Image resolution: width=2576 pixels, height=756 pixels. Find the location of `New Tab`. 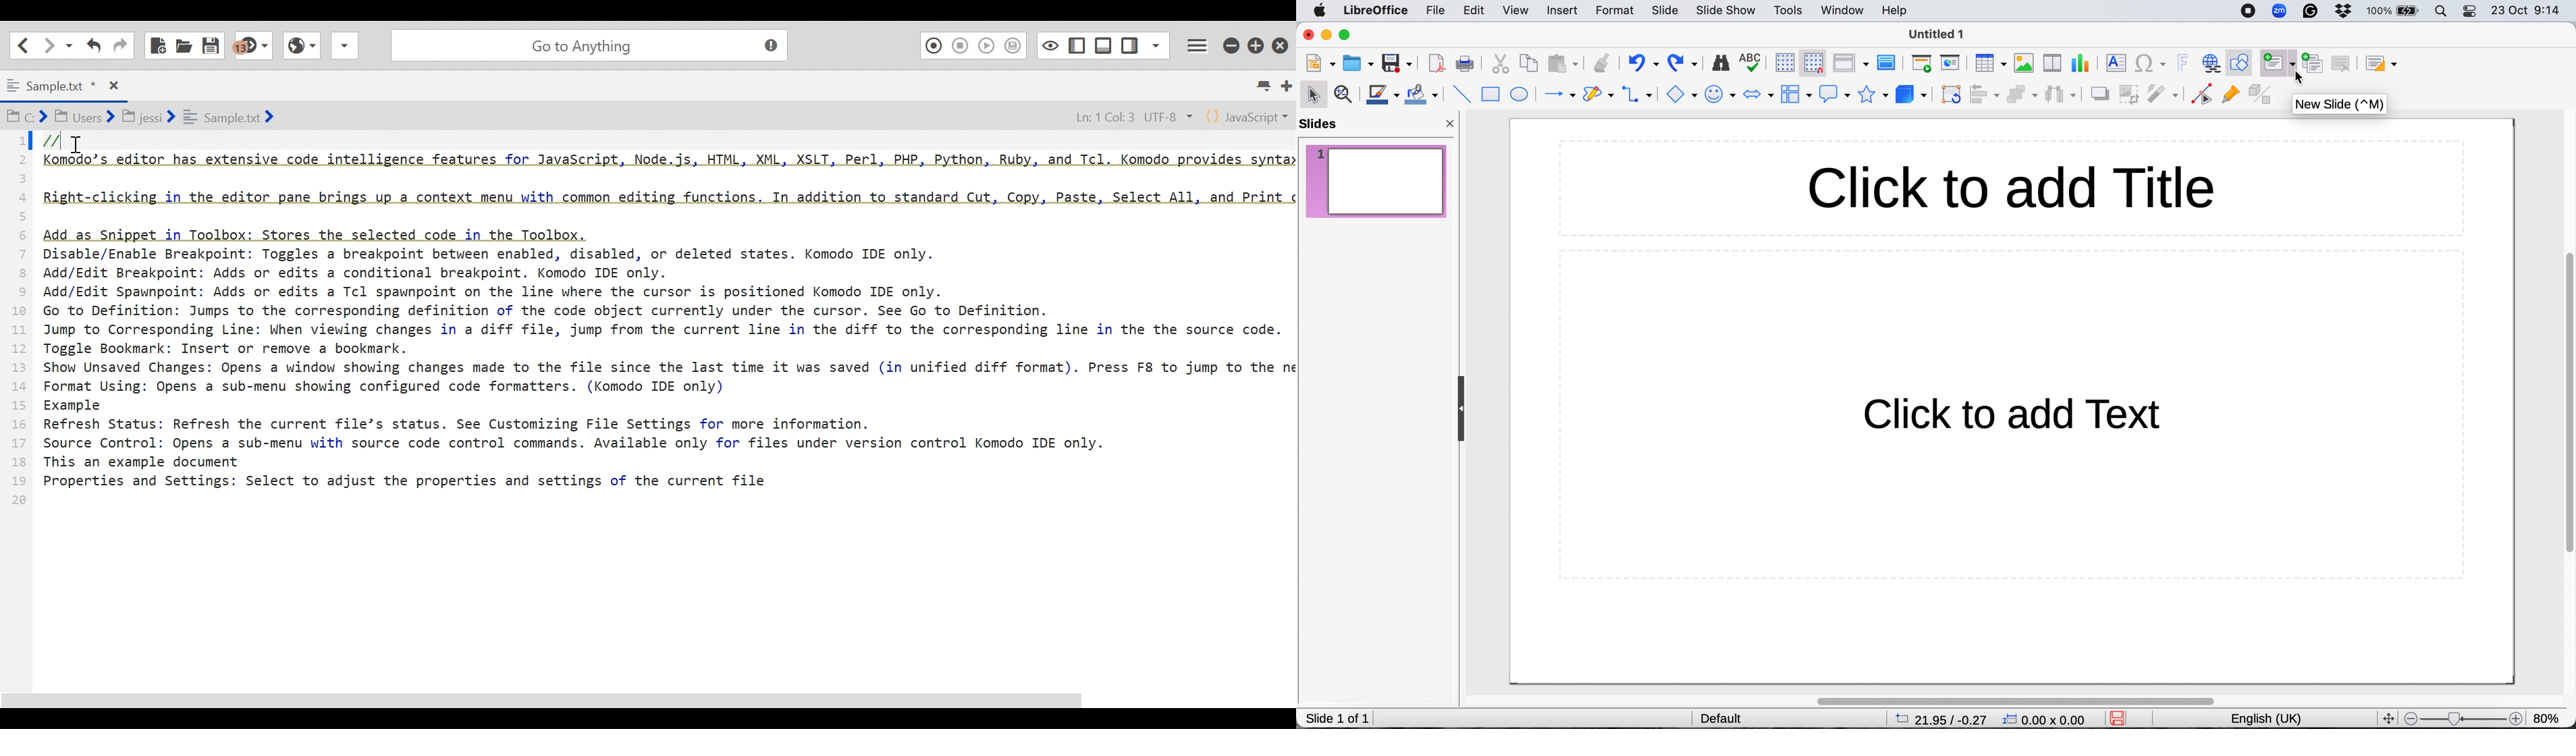

New Tab is located at coordinates (1286, 85).